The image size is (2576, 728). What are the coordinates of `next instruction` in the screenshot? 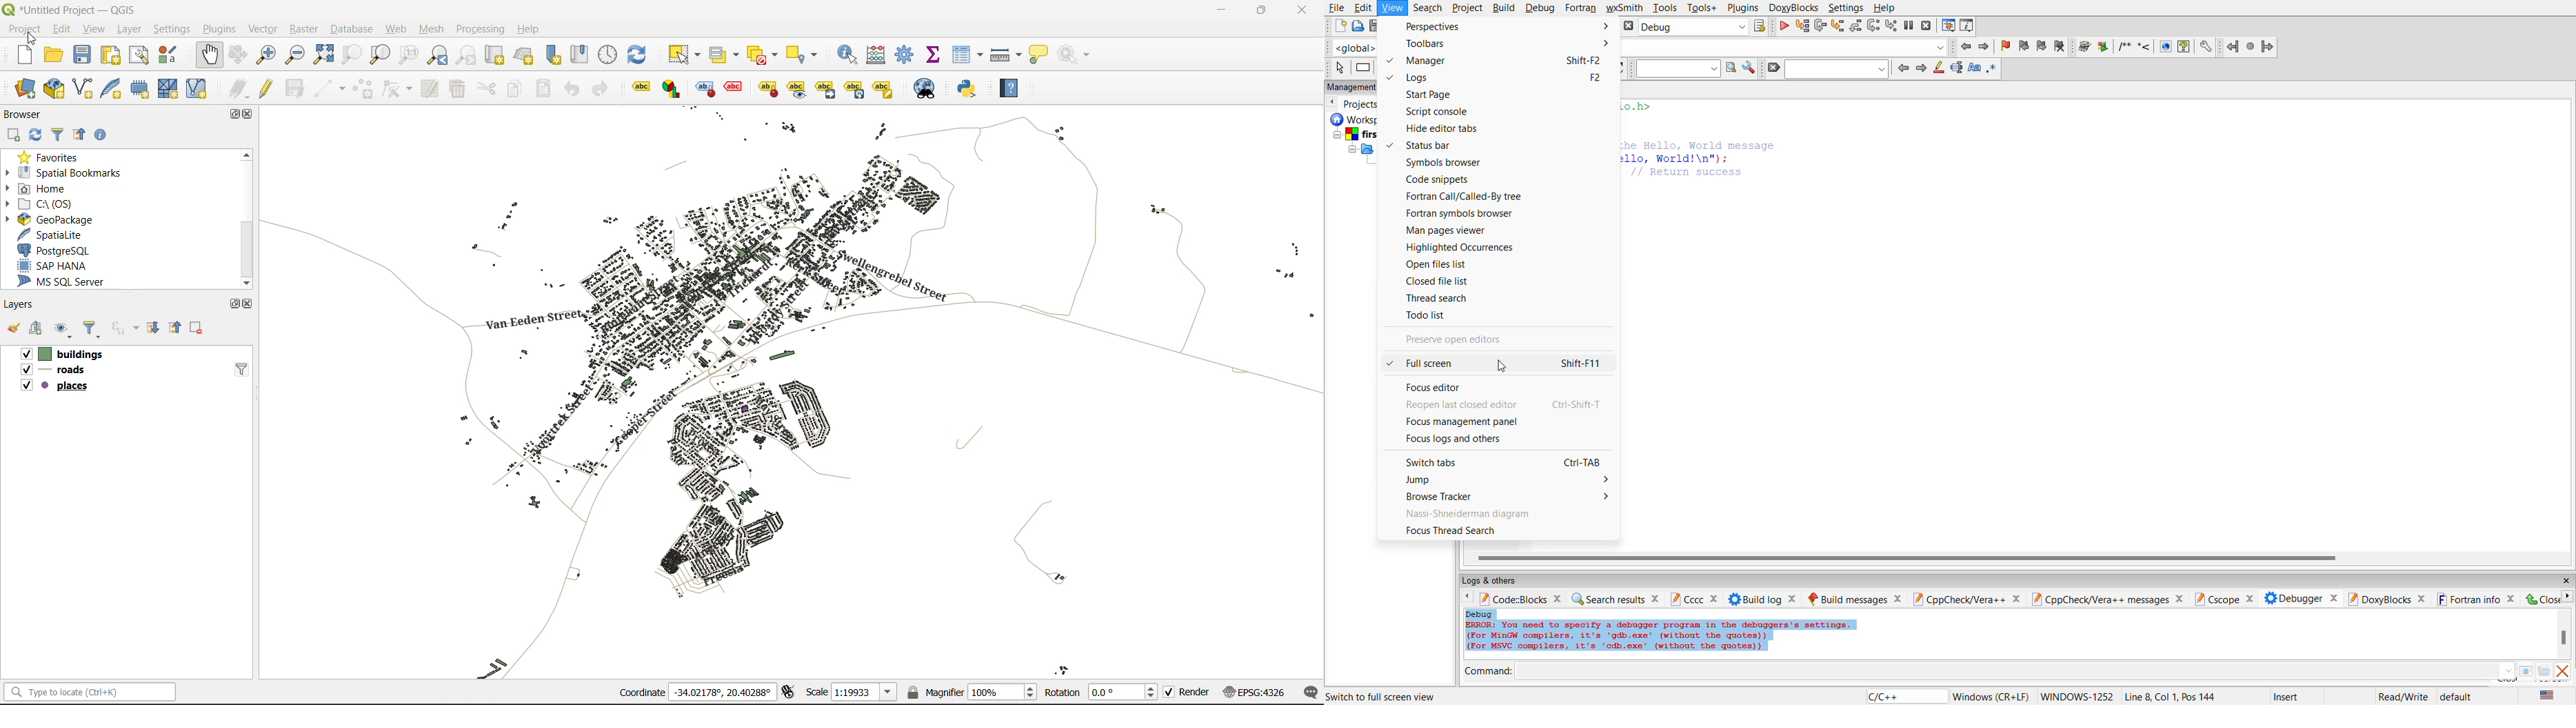 It's located at (1874, 27).